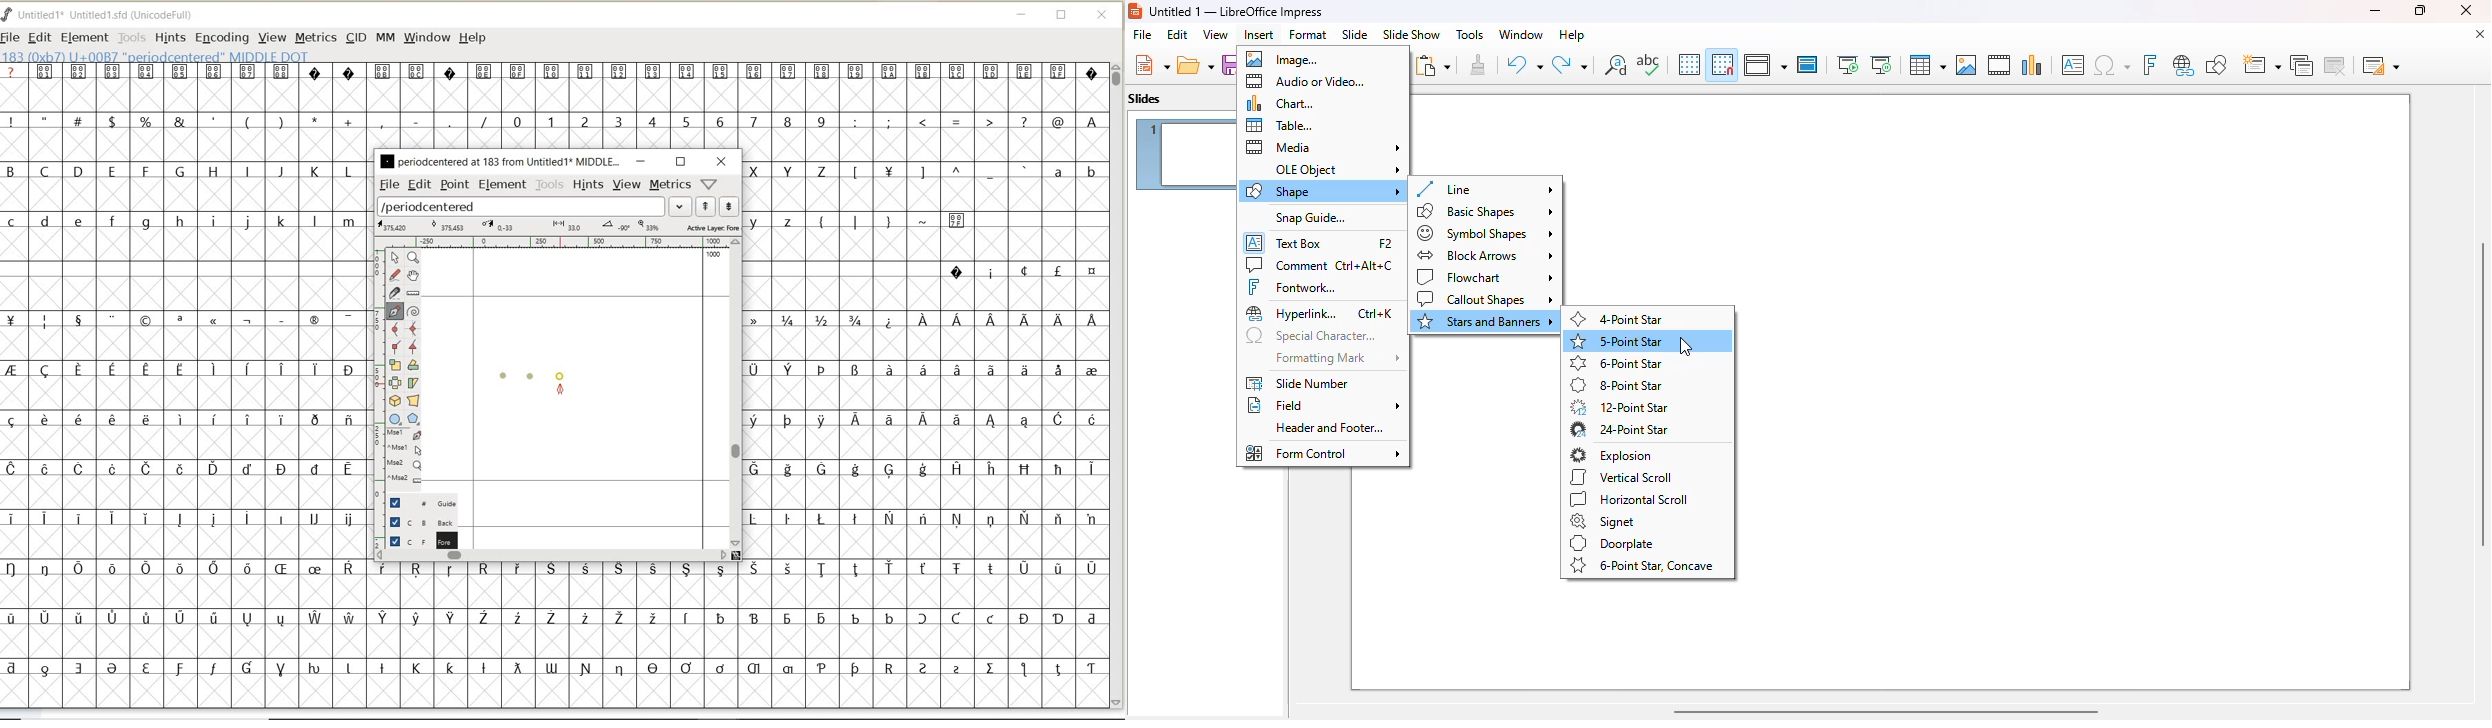 The width and height of the screenshot is (2492, 728). What do you see at coordinates (2032, 64) in the screenshot?
I see `insert chart` at bounding box center [2032, 64].